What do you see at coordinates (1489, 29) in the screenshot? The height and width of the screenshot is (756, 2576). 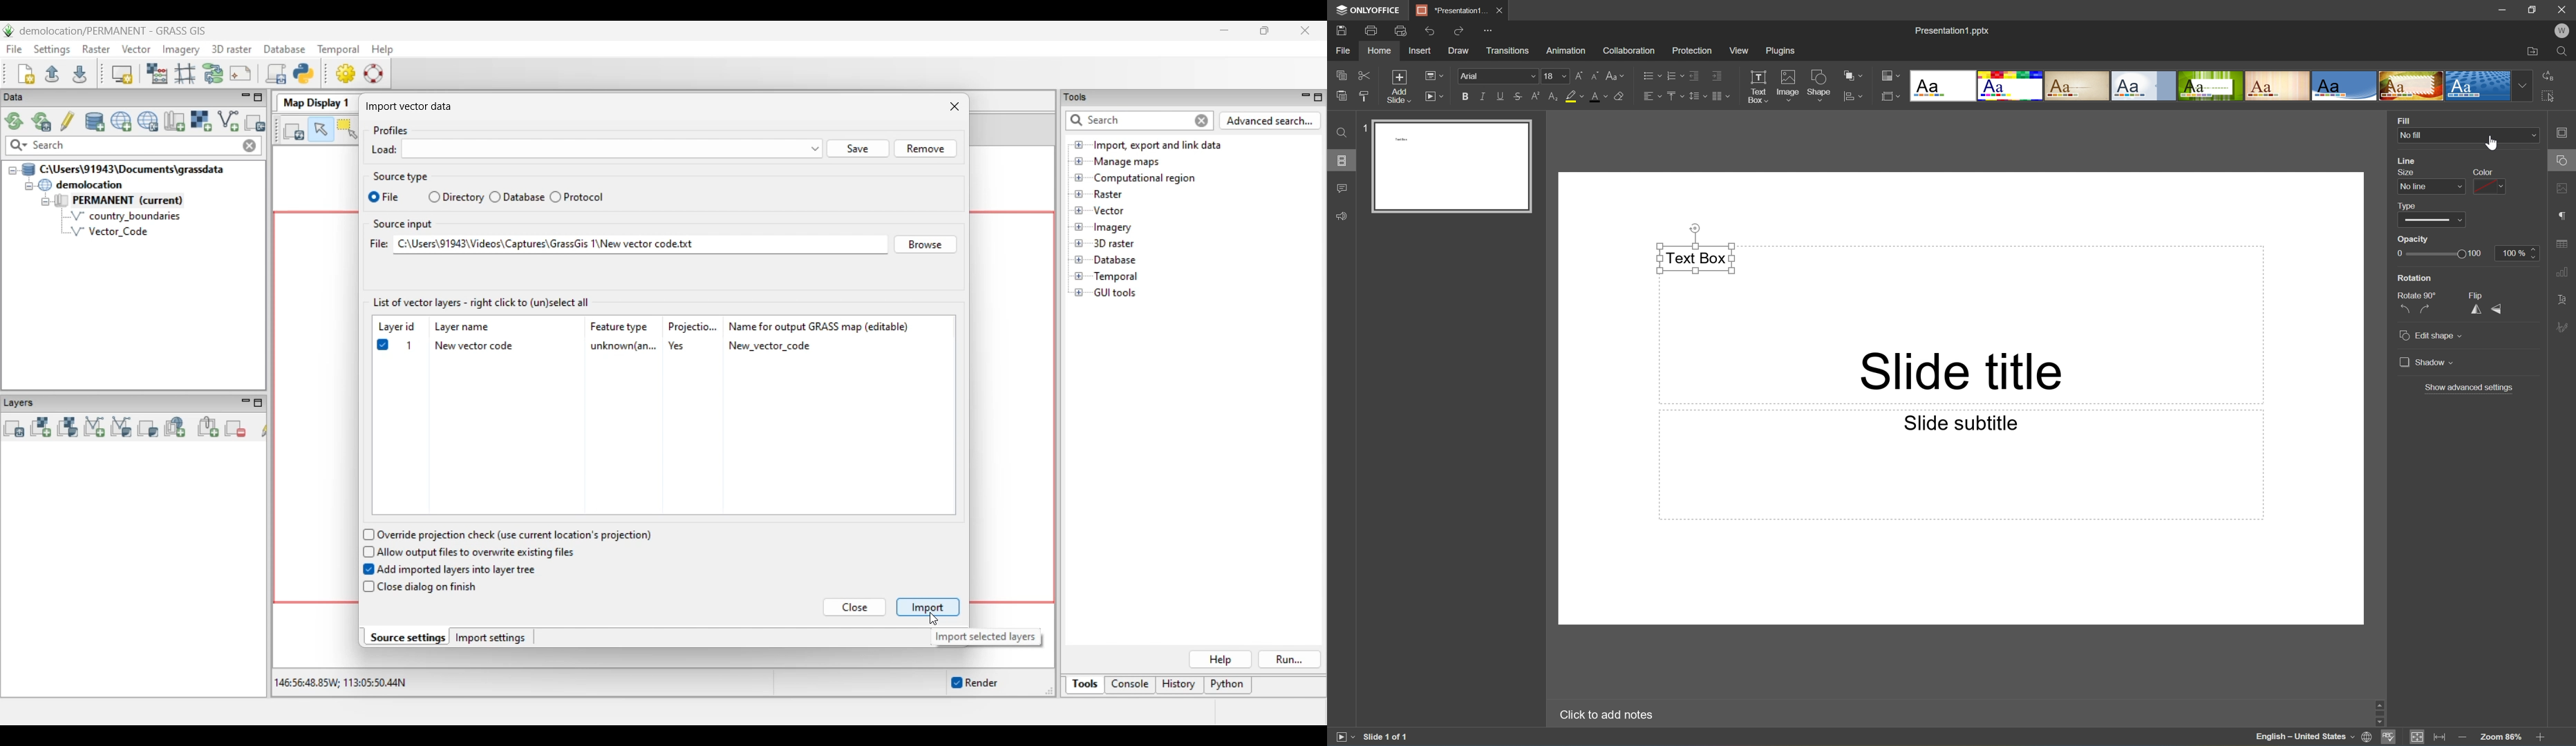 I see `Customize quick access toolbar` at bounding box center [1489, 29].